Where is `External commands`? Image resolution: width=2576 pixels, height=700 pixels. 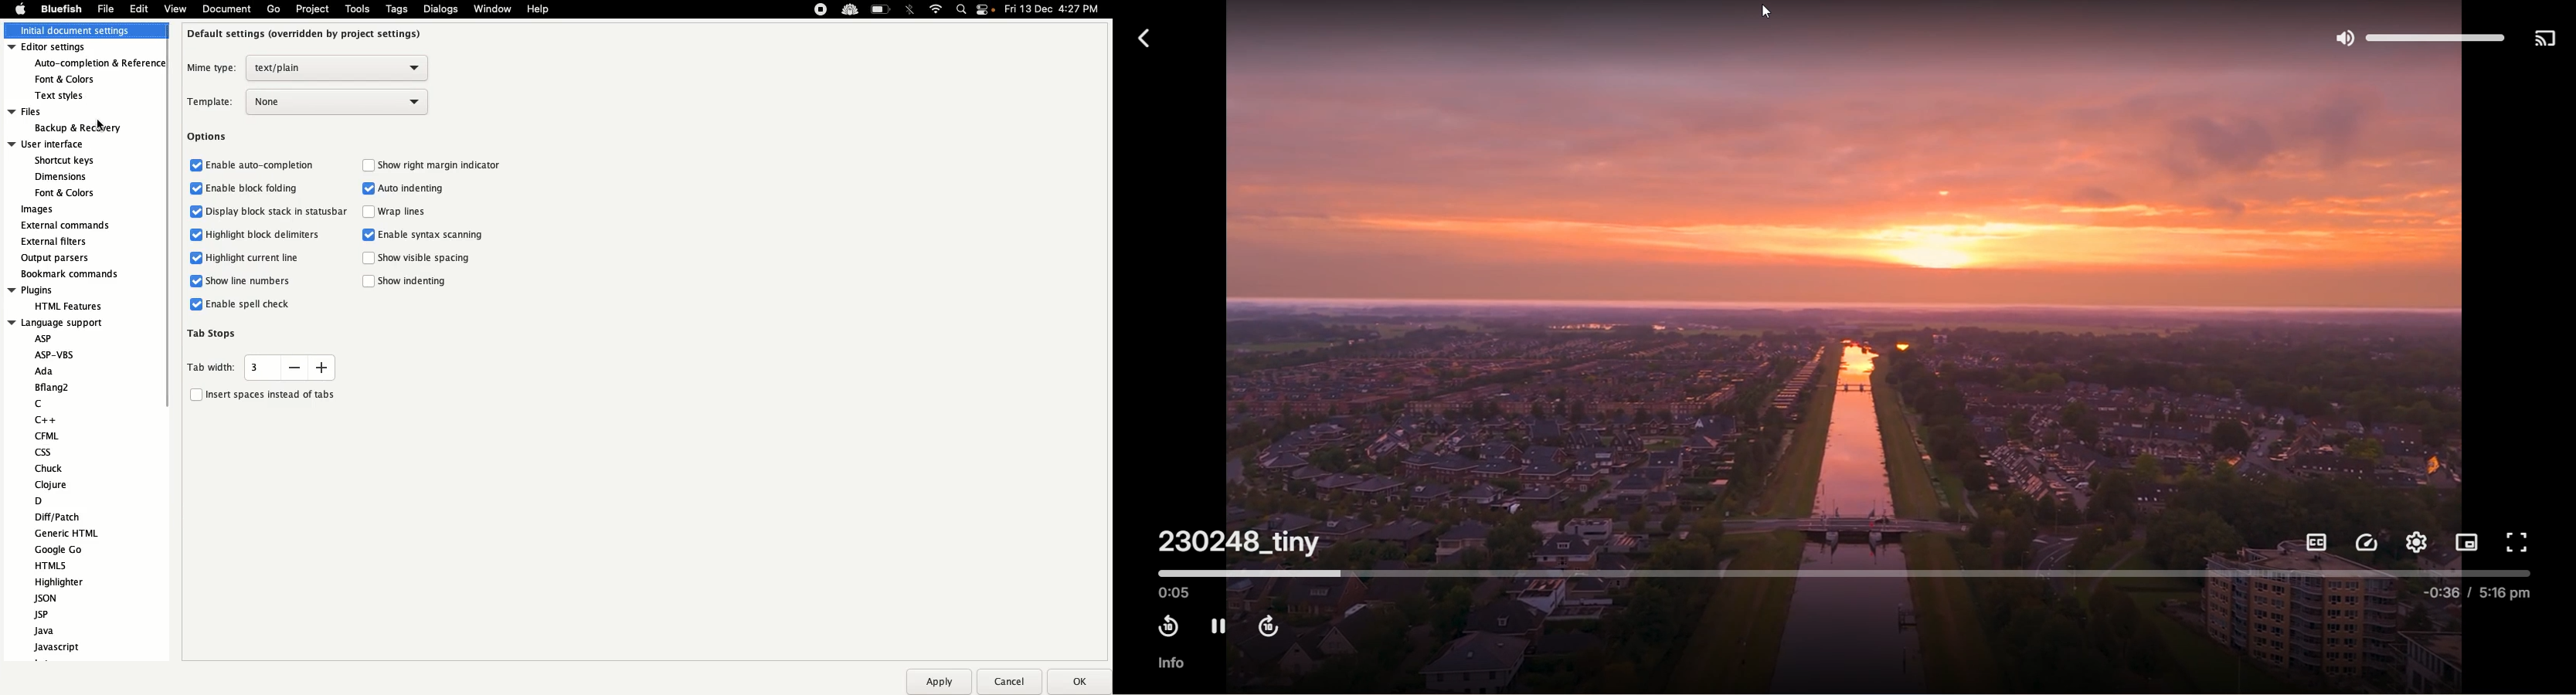 External commands is located at coordinates (73, 225).